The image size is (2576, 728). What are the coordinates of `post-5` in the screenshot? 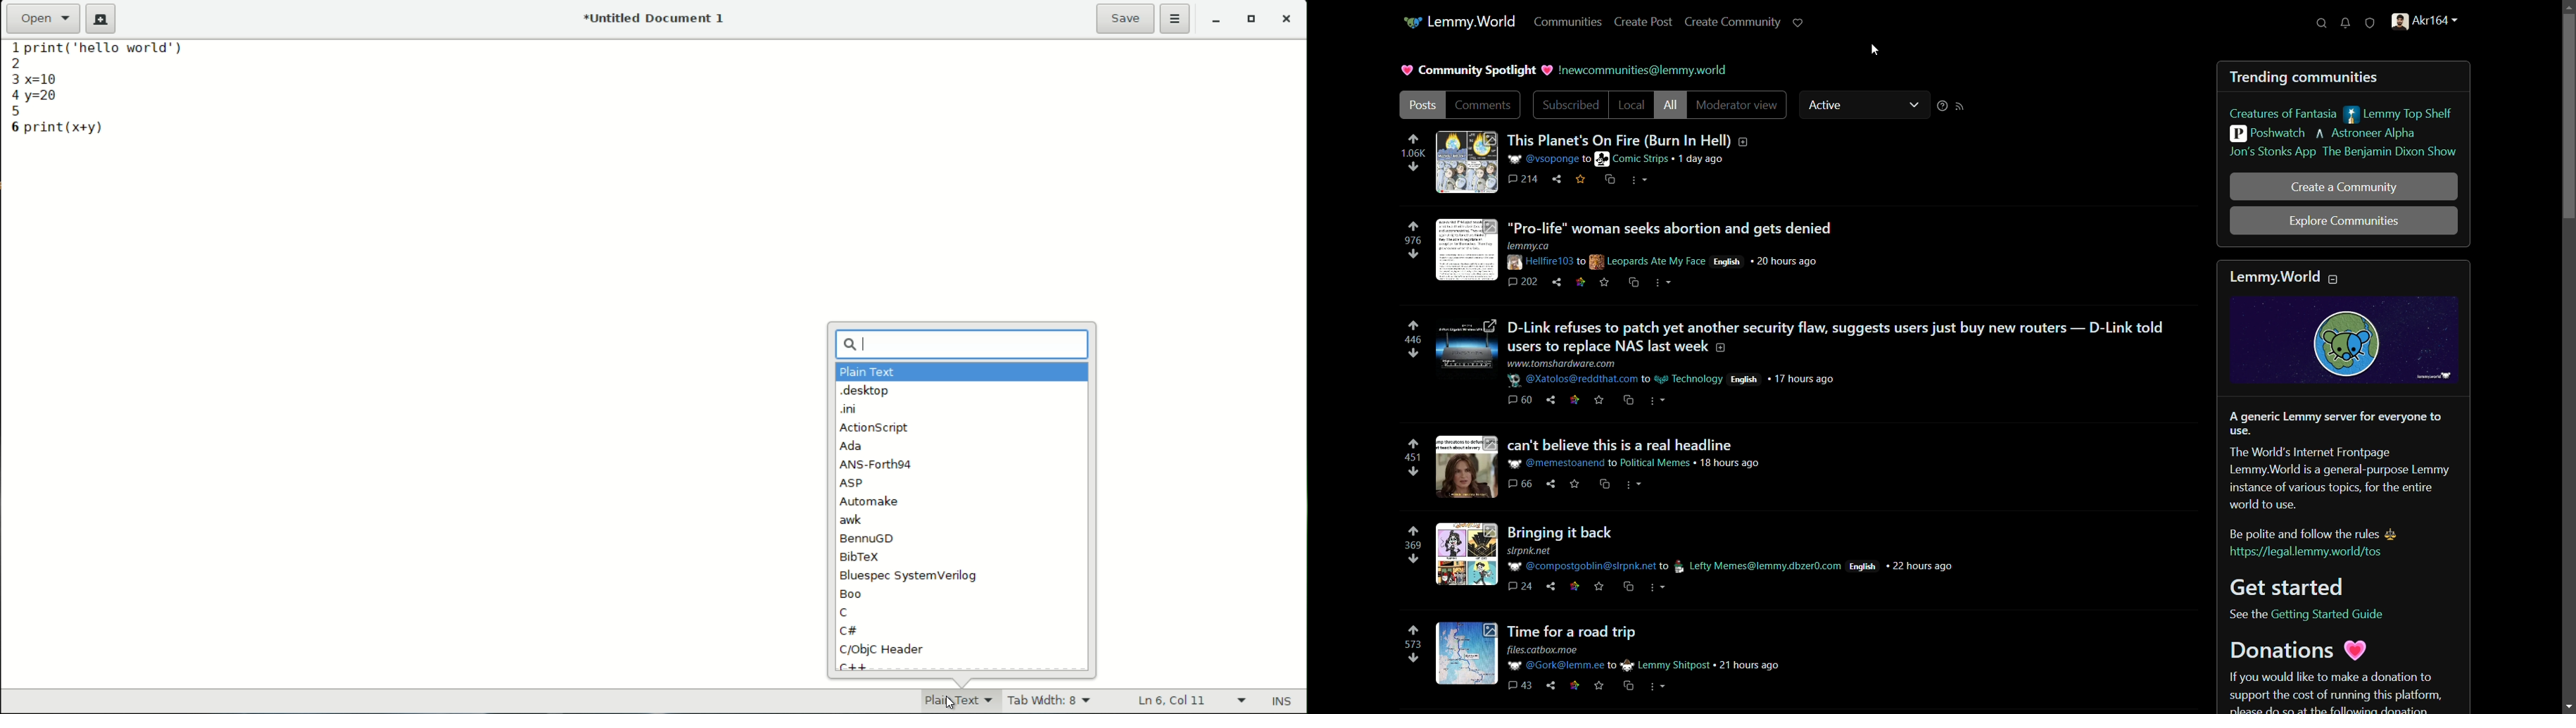 It's located at (1694, 558).